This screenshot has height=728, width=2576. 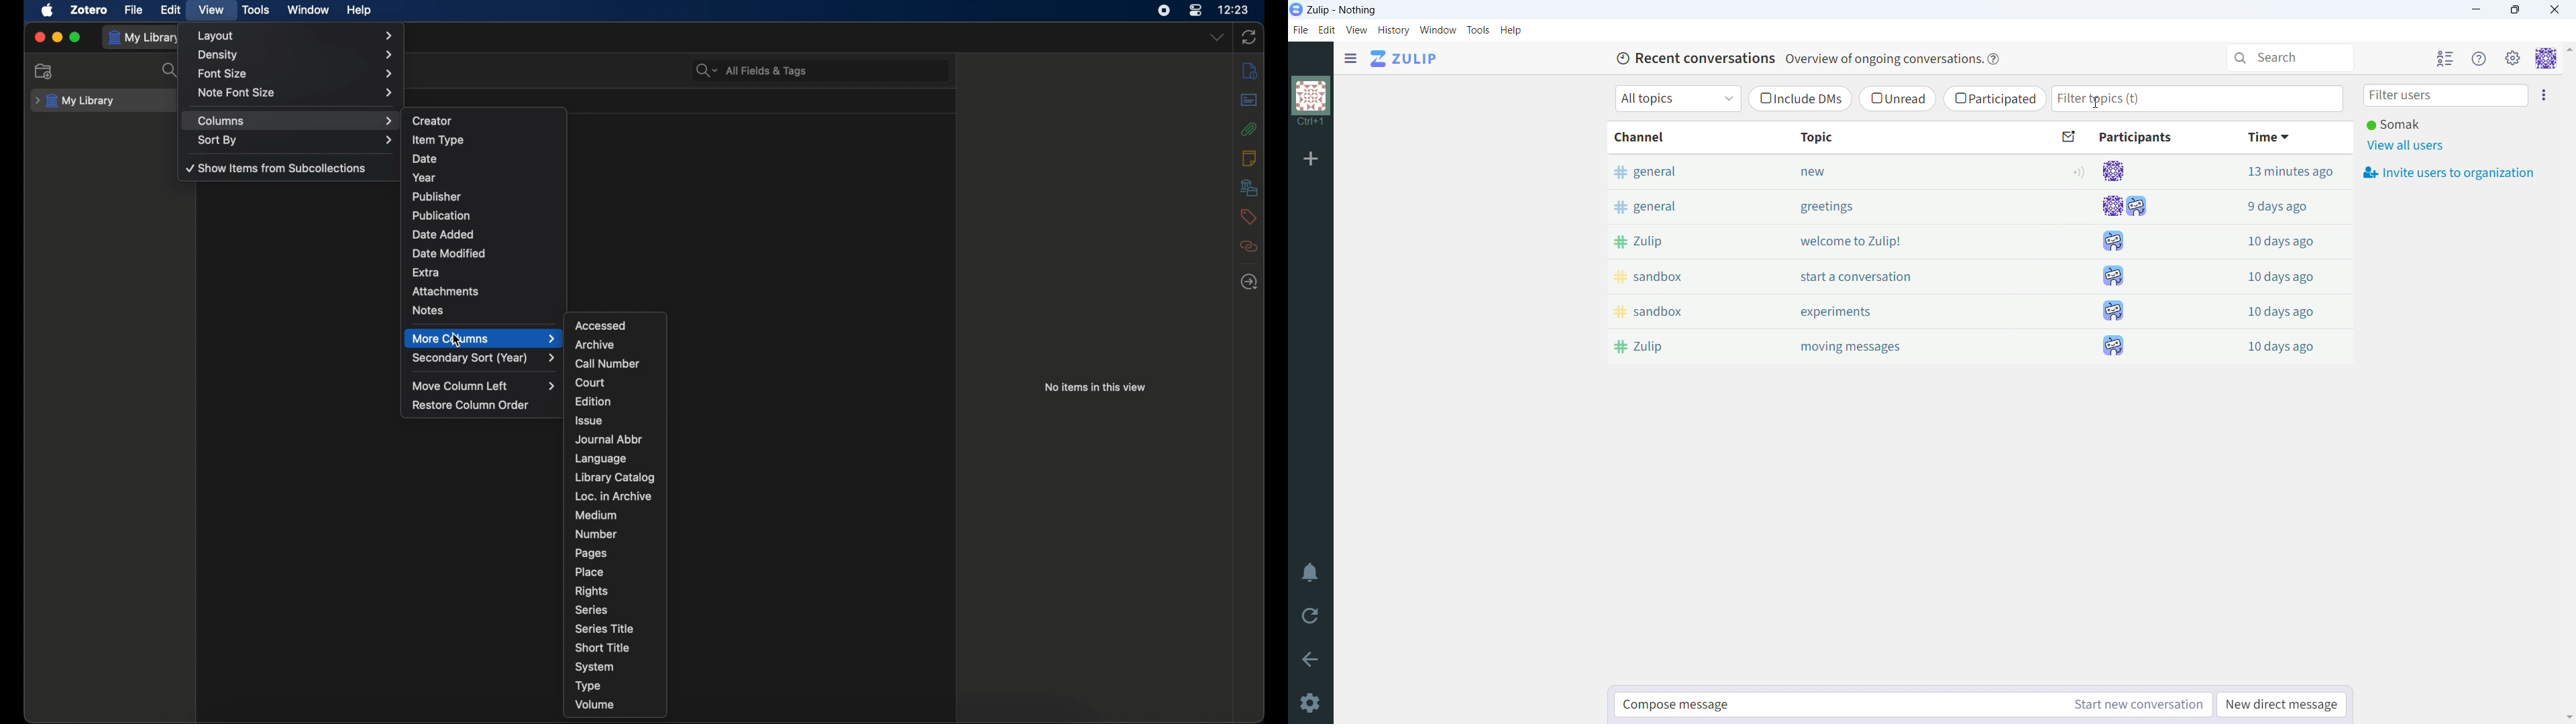 I want to click on topic, so click(x=1899, y=137).